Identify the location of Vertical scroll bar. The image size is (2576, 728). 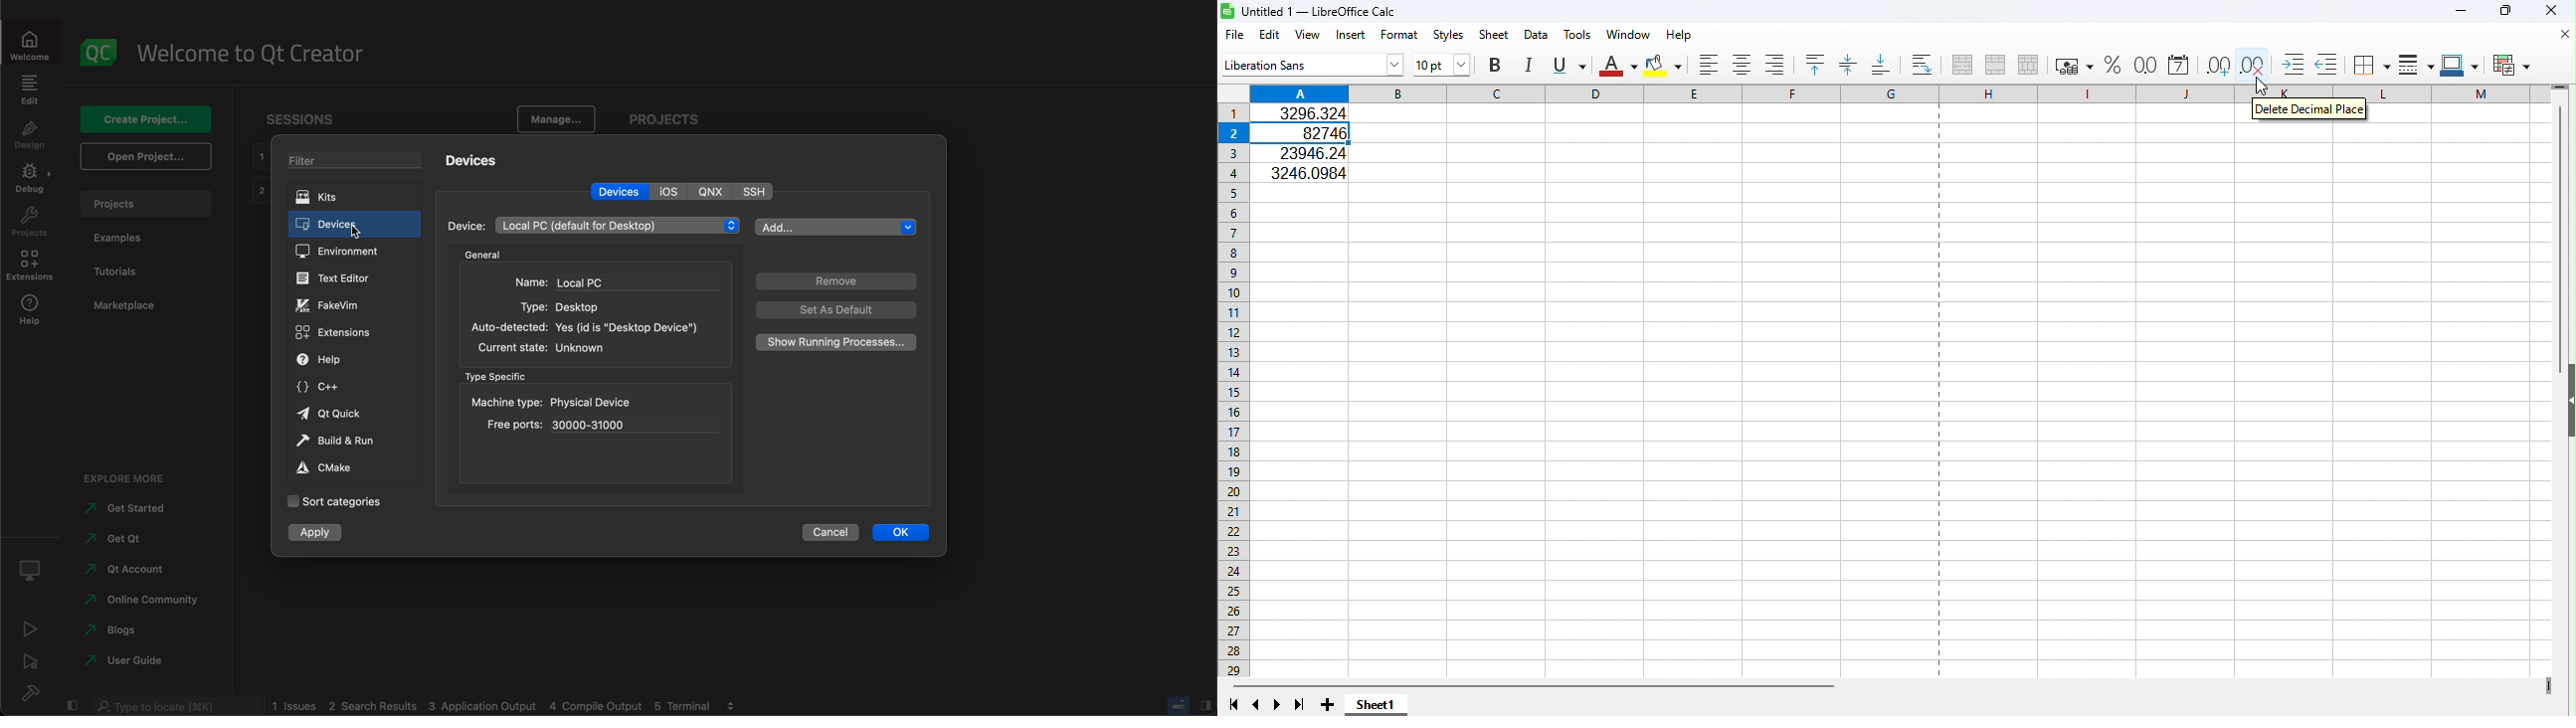
(2562, 208).